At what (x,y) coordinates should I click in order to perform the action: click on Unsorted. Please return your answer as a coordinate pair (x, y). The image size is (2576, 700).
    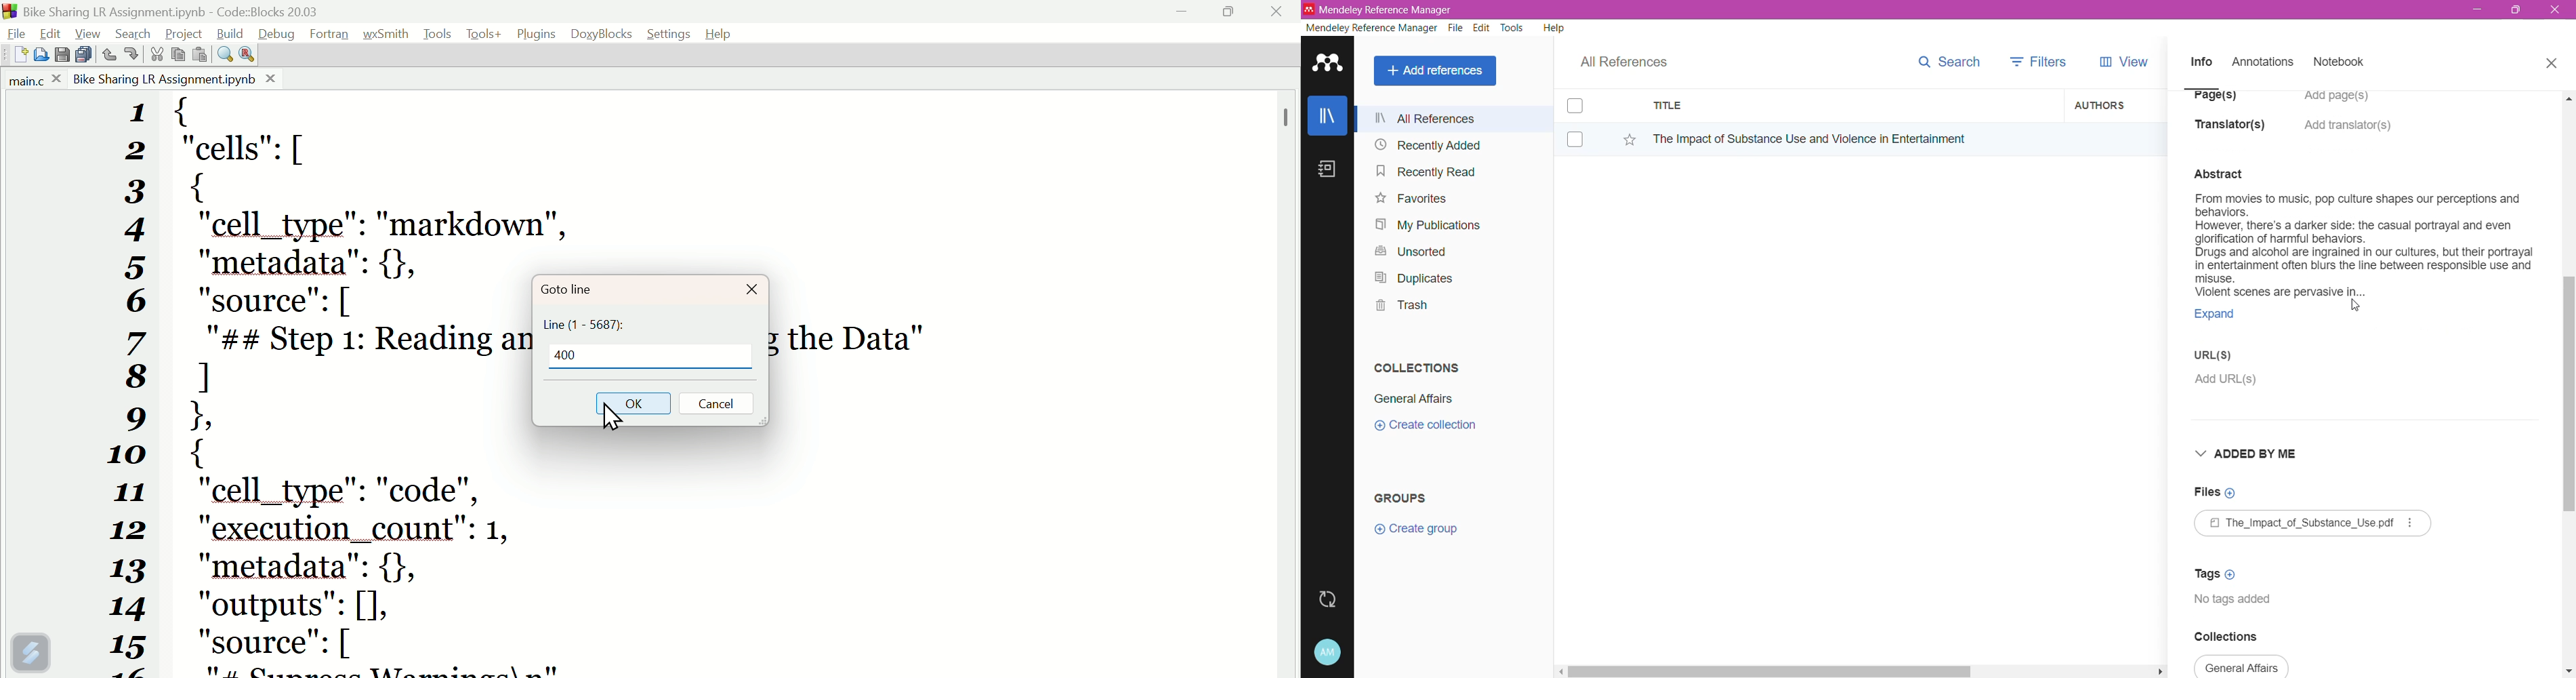
    Looking at the image, I should click on (1408, 251).